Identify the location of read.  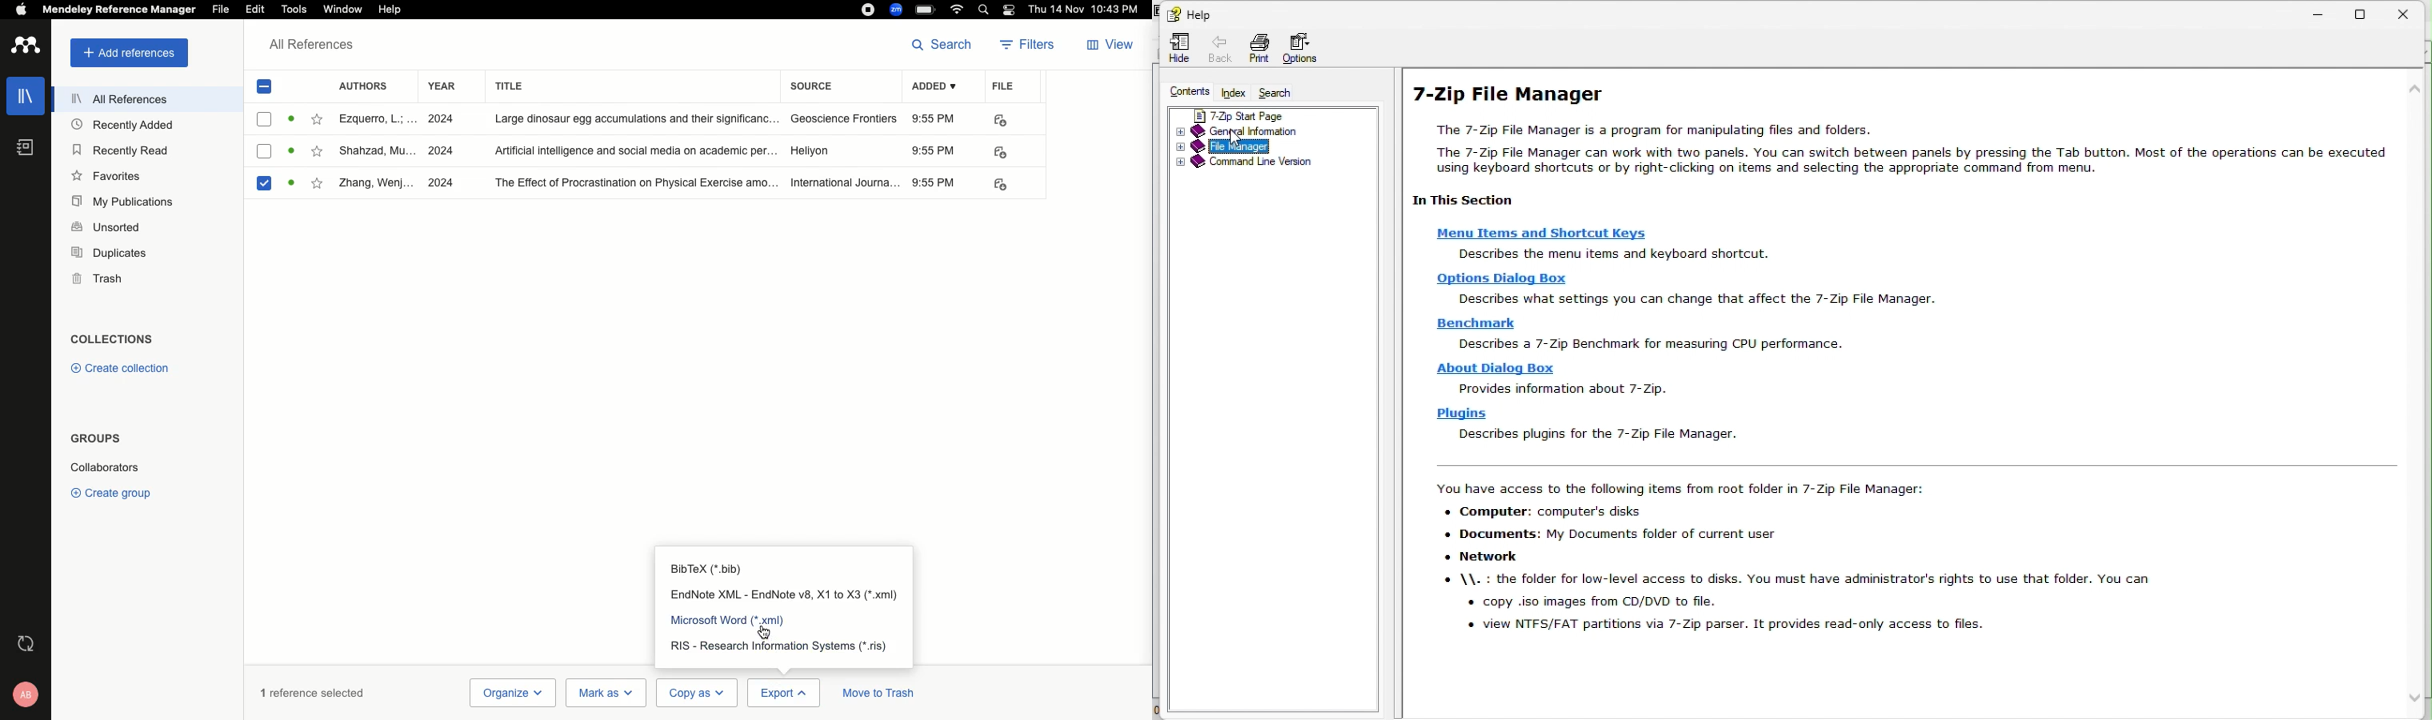
(294, 152).